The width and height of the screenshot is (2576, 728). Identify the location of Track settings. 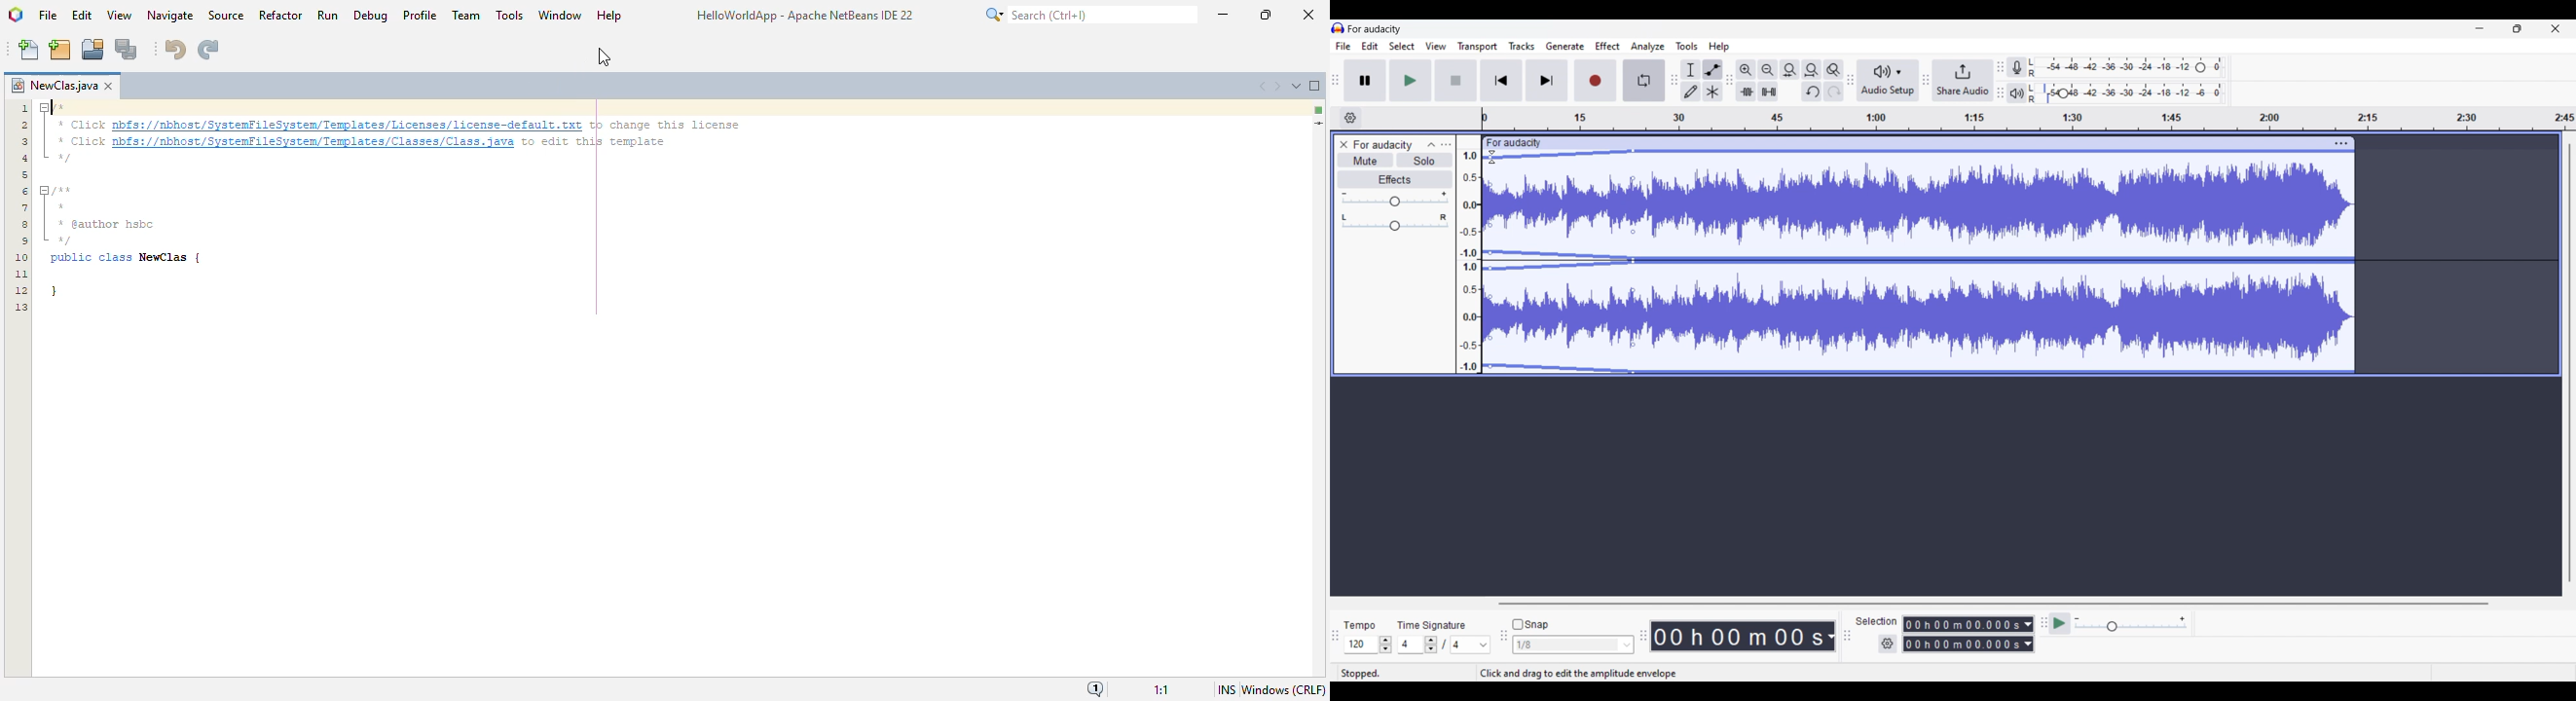
(2342, 143).